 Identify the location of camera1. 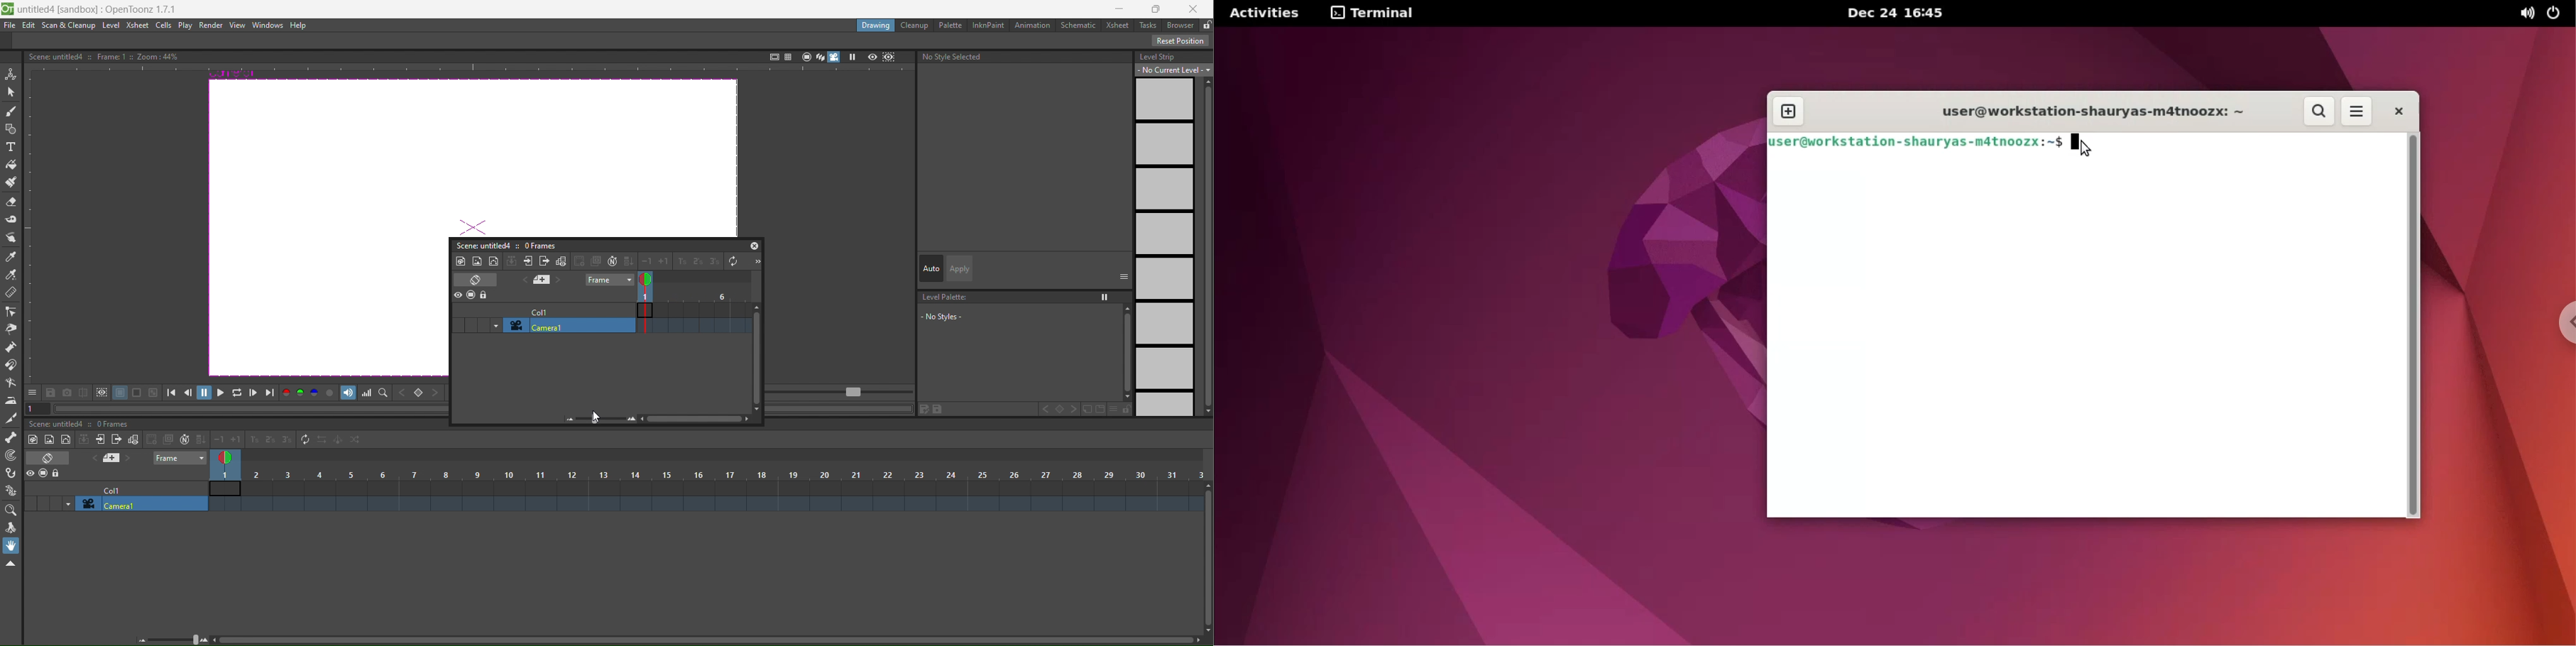
(143, 504).